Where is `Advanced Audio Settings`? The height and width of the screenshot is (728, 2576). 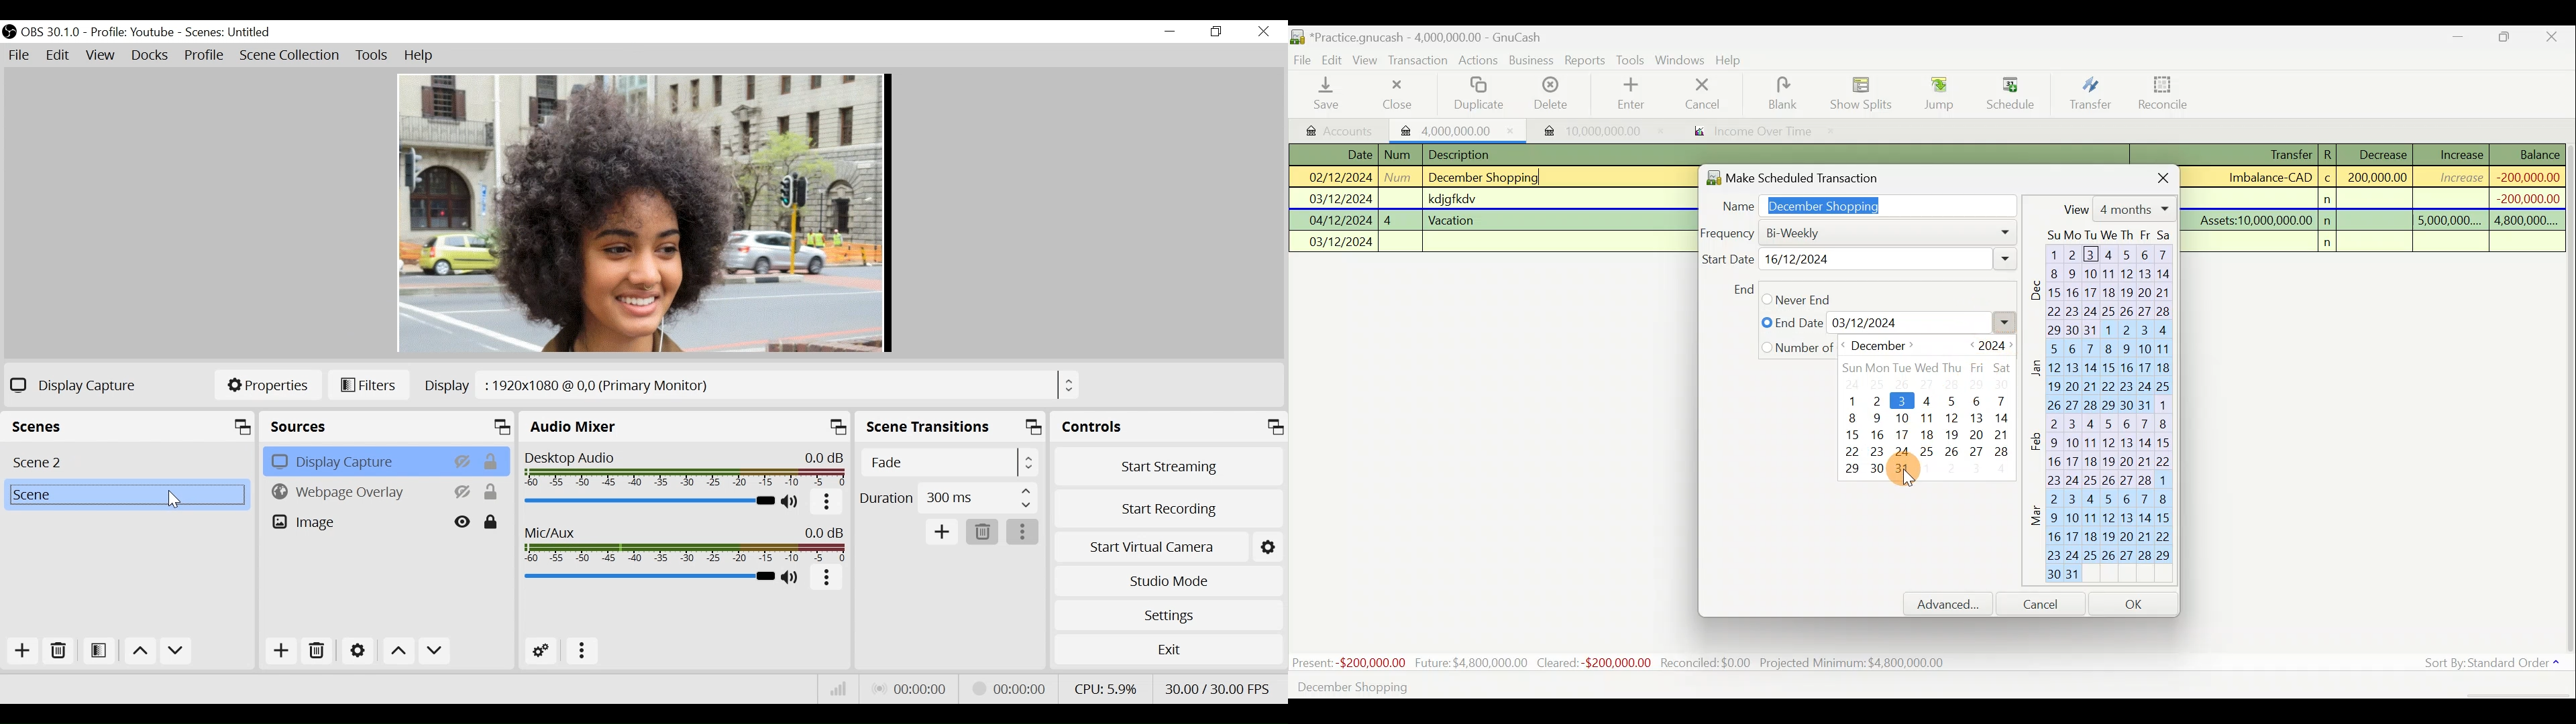 Advanced Audio Settings is located at coordinates (541, 650).